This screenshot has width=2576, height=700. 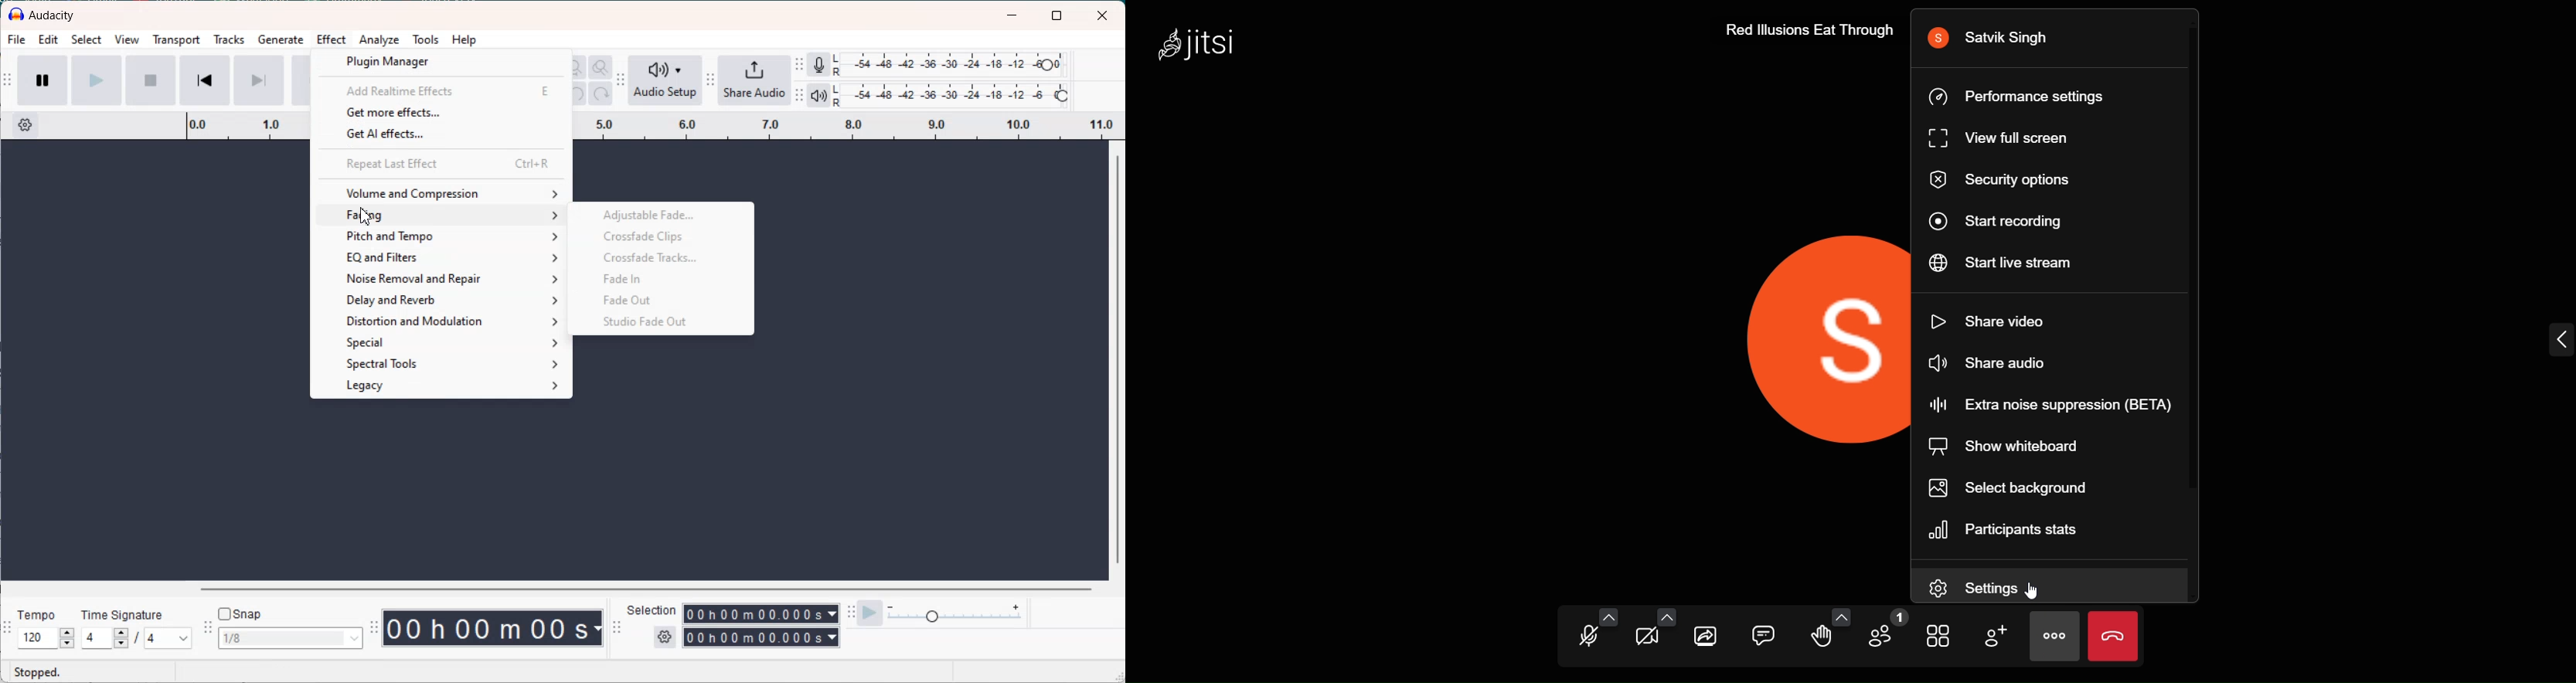 I want to click on start live stream, so click(x=2001, y=265).